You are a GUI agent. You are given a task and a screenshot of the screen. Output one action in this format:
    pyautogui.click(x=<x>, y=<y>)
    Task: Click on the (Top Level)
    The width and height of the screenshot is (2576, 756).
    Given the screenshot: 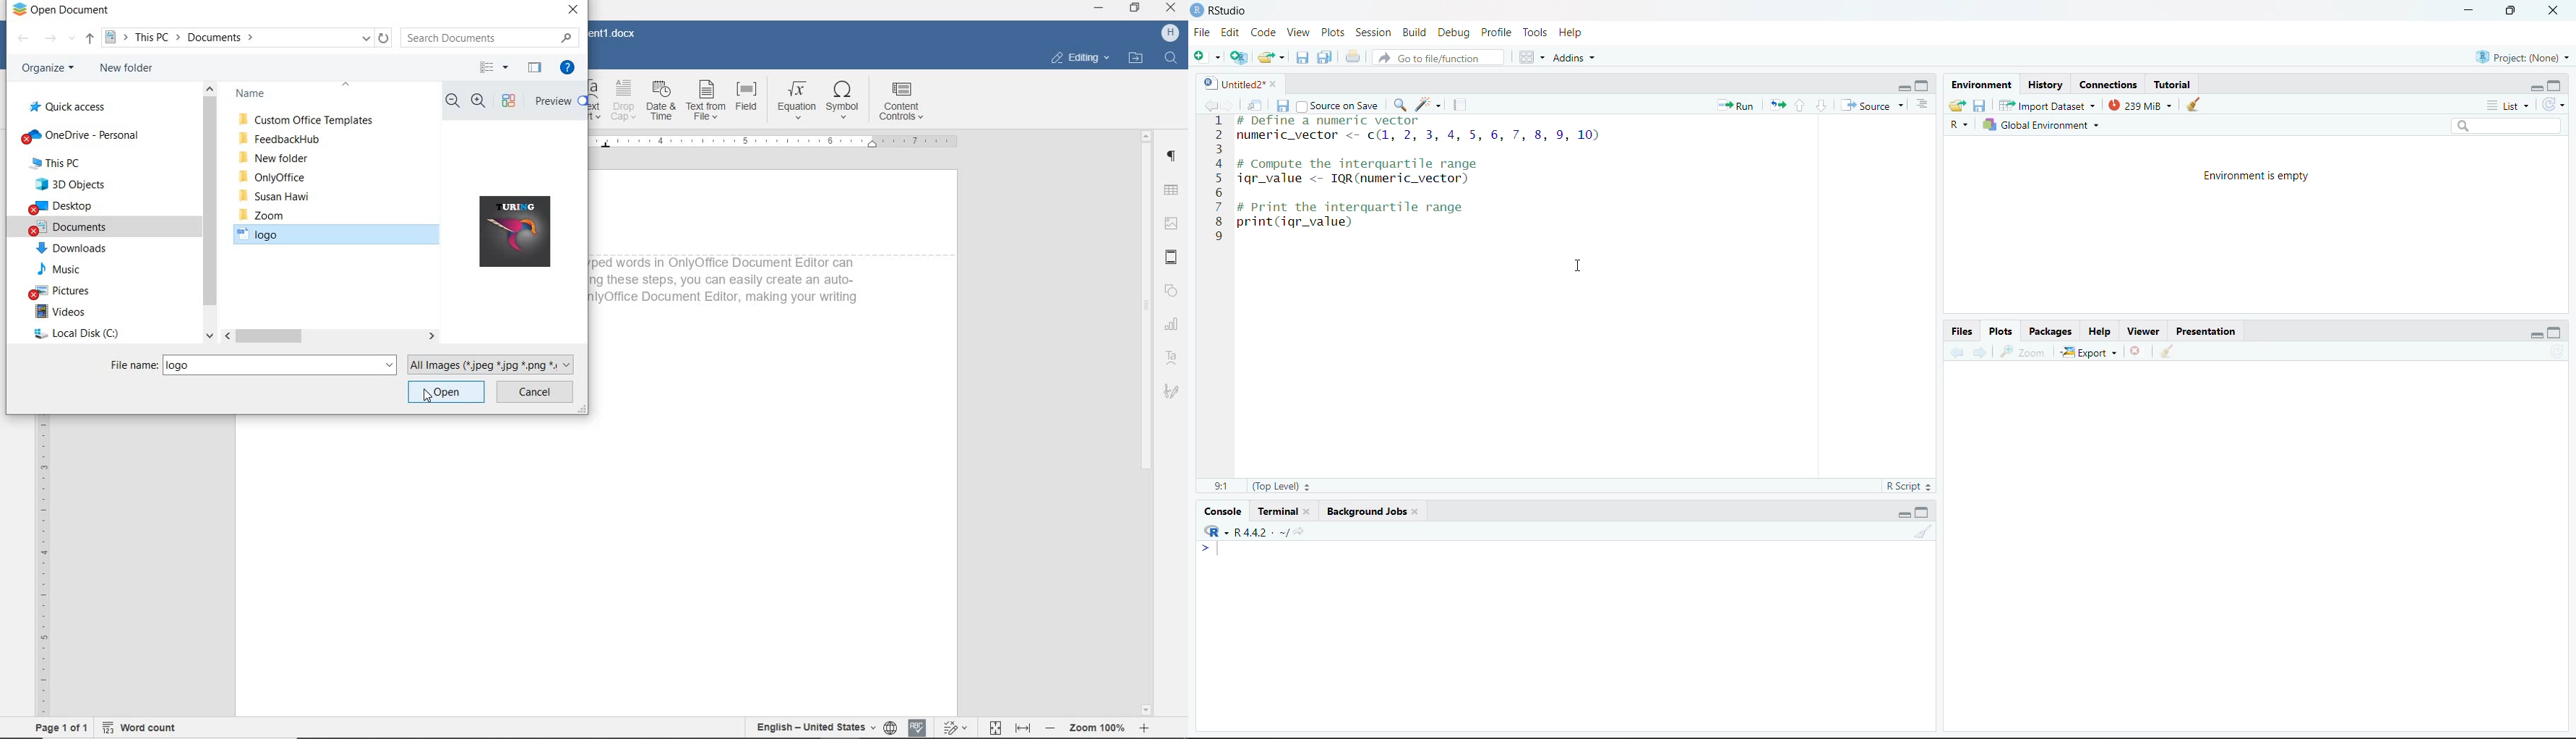 What is the action you would take?
    pyautogui.click(x=1283, y=486)
    